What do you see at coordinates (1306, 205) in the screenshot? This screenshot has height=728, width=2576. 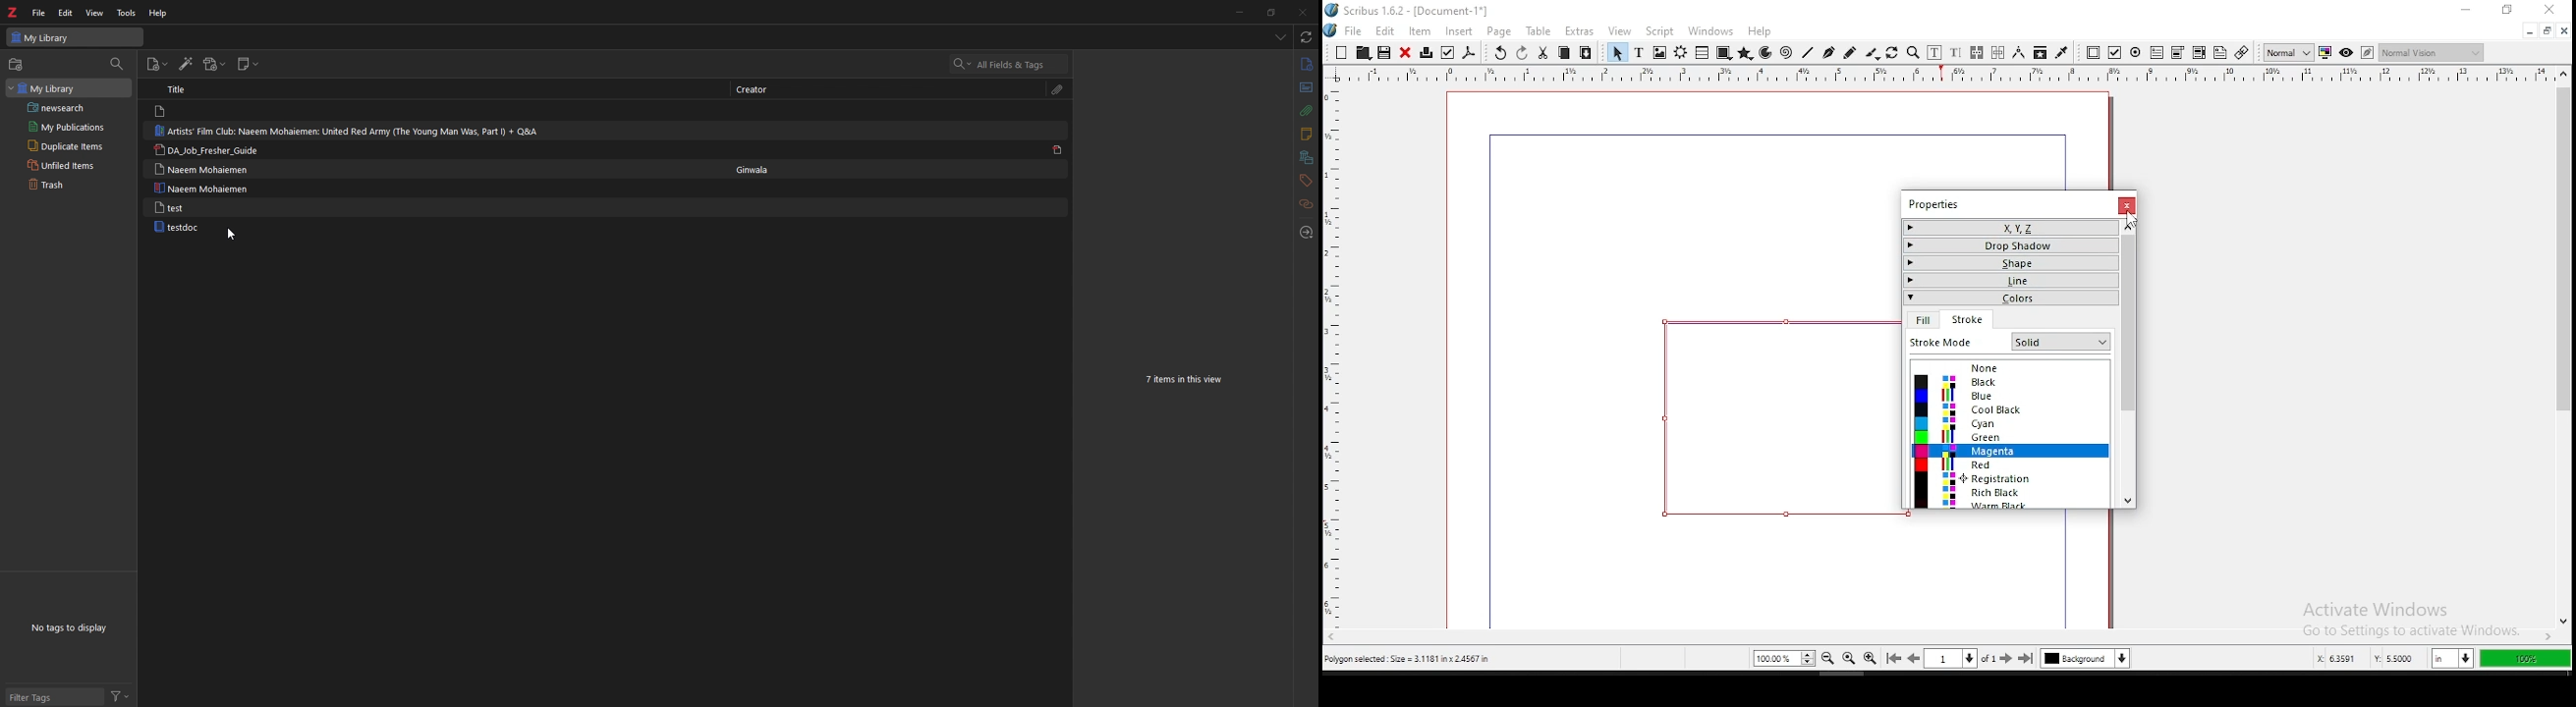 I see `related` at bounding box center [1306, 205].